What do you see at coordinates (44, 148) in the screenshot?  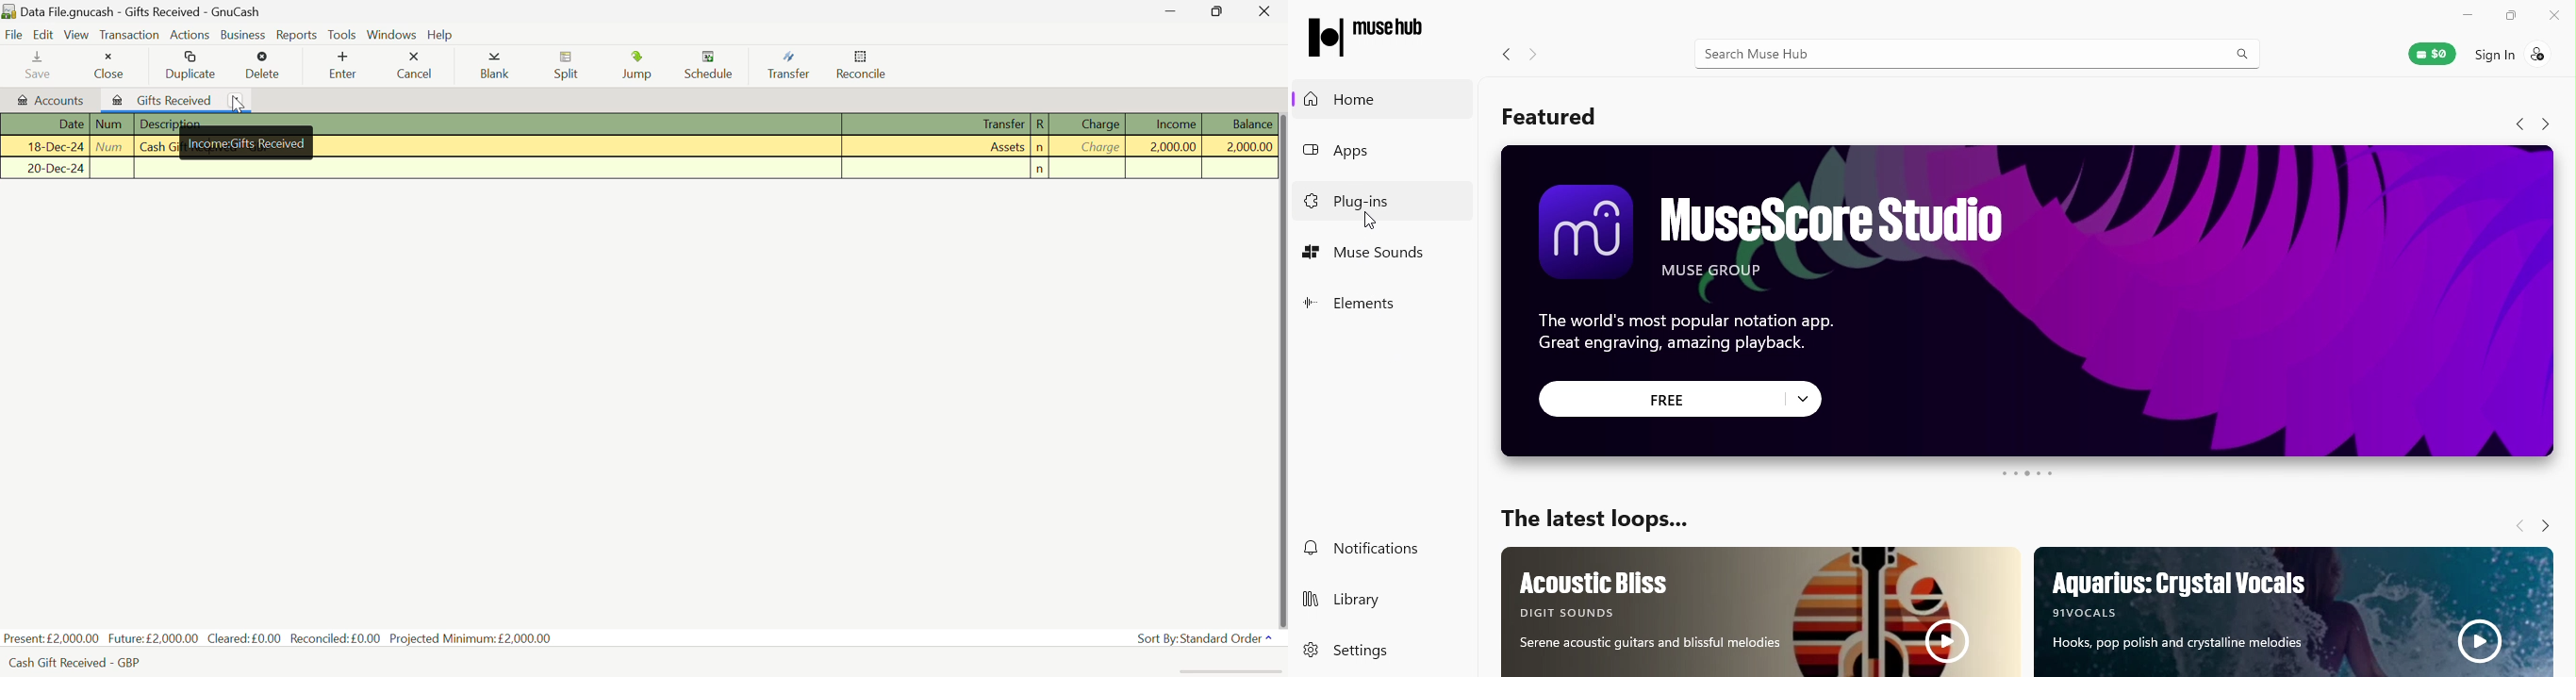 I see `Date` at bounding box center [44, 148].